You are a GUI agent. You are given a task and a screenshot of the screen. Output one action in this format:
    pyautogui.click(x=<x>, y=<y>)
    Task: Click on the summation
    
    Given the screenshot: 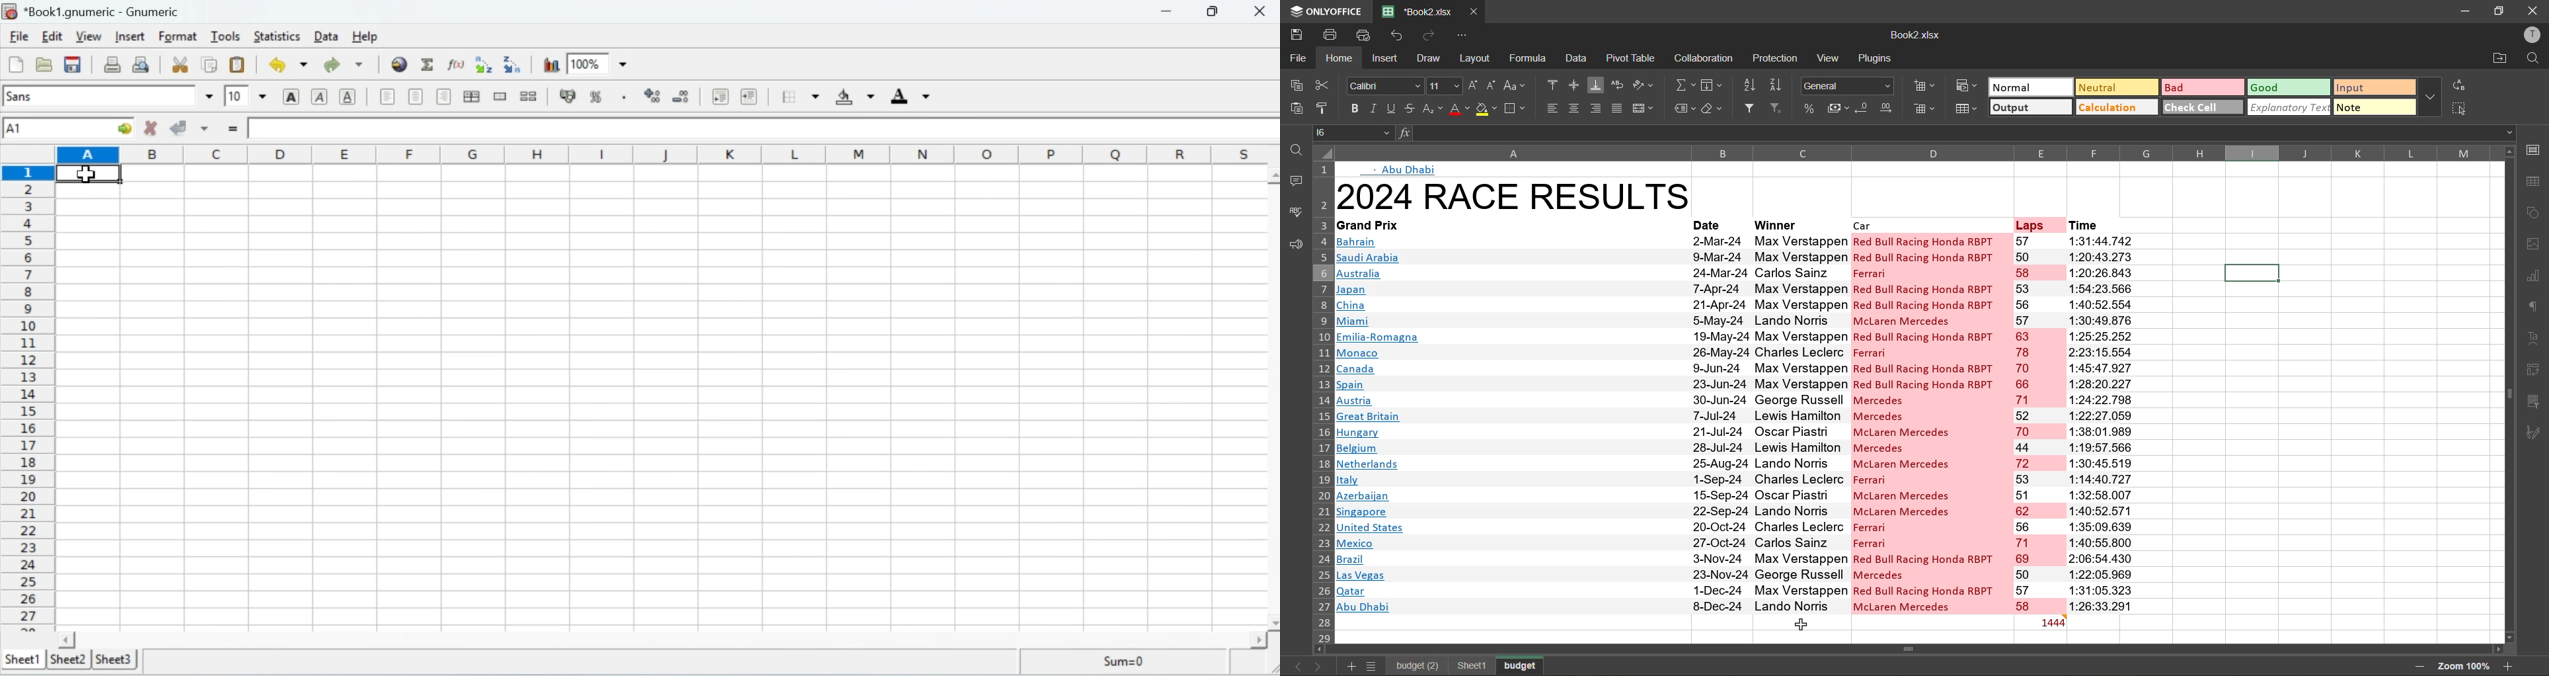 What is the action you would take?
    pyautogui.click(x=1684, y=87)
    